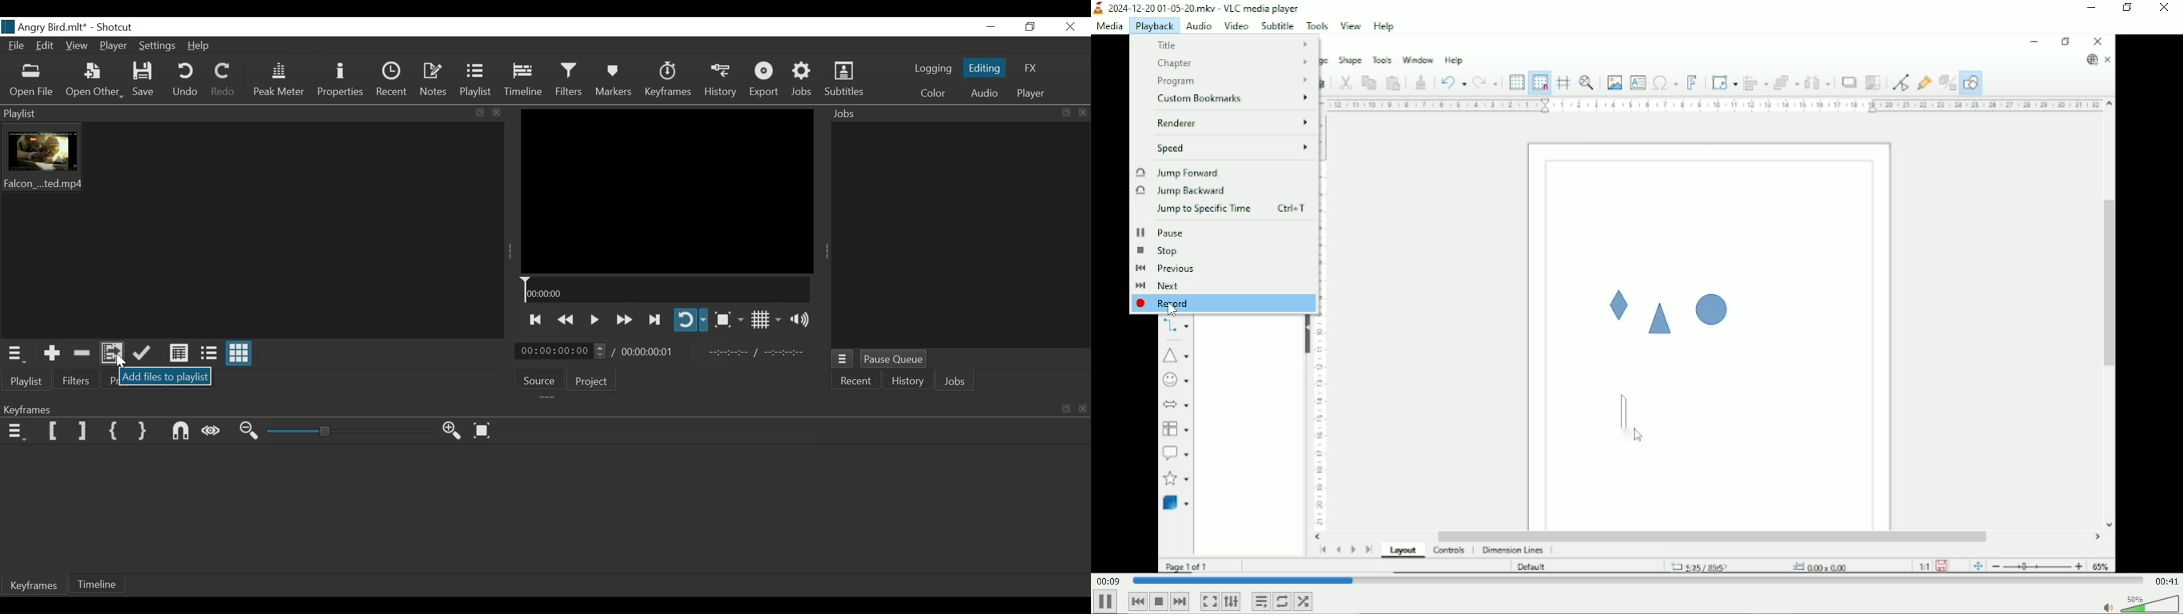 The image size is (2184, 616). I want to click on 2024-12-20 01-05-20.mkv - VLC media player, so click(1198, 8).